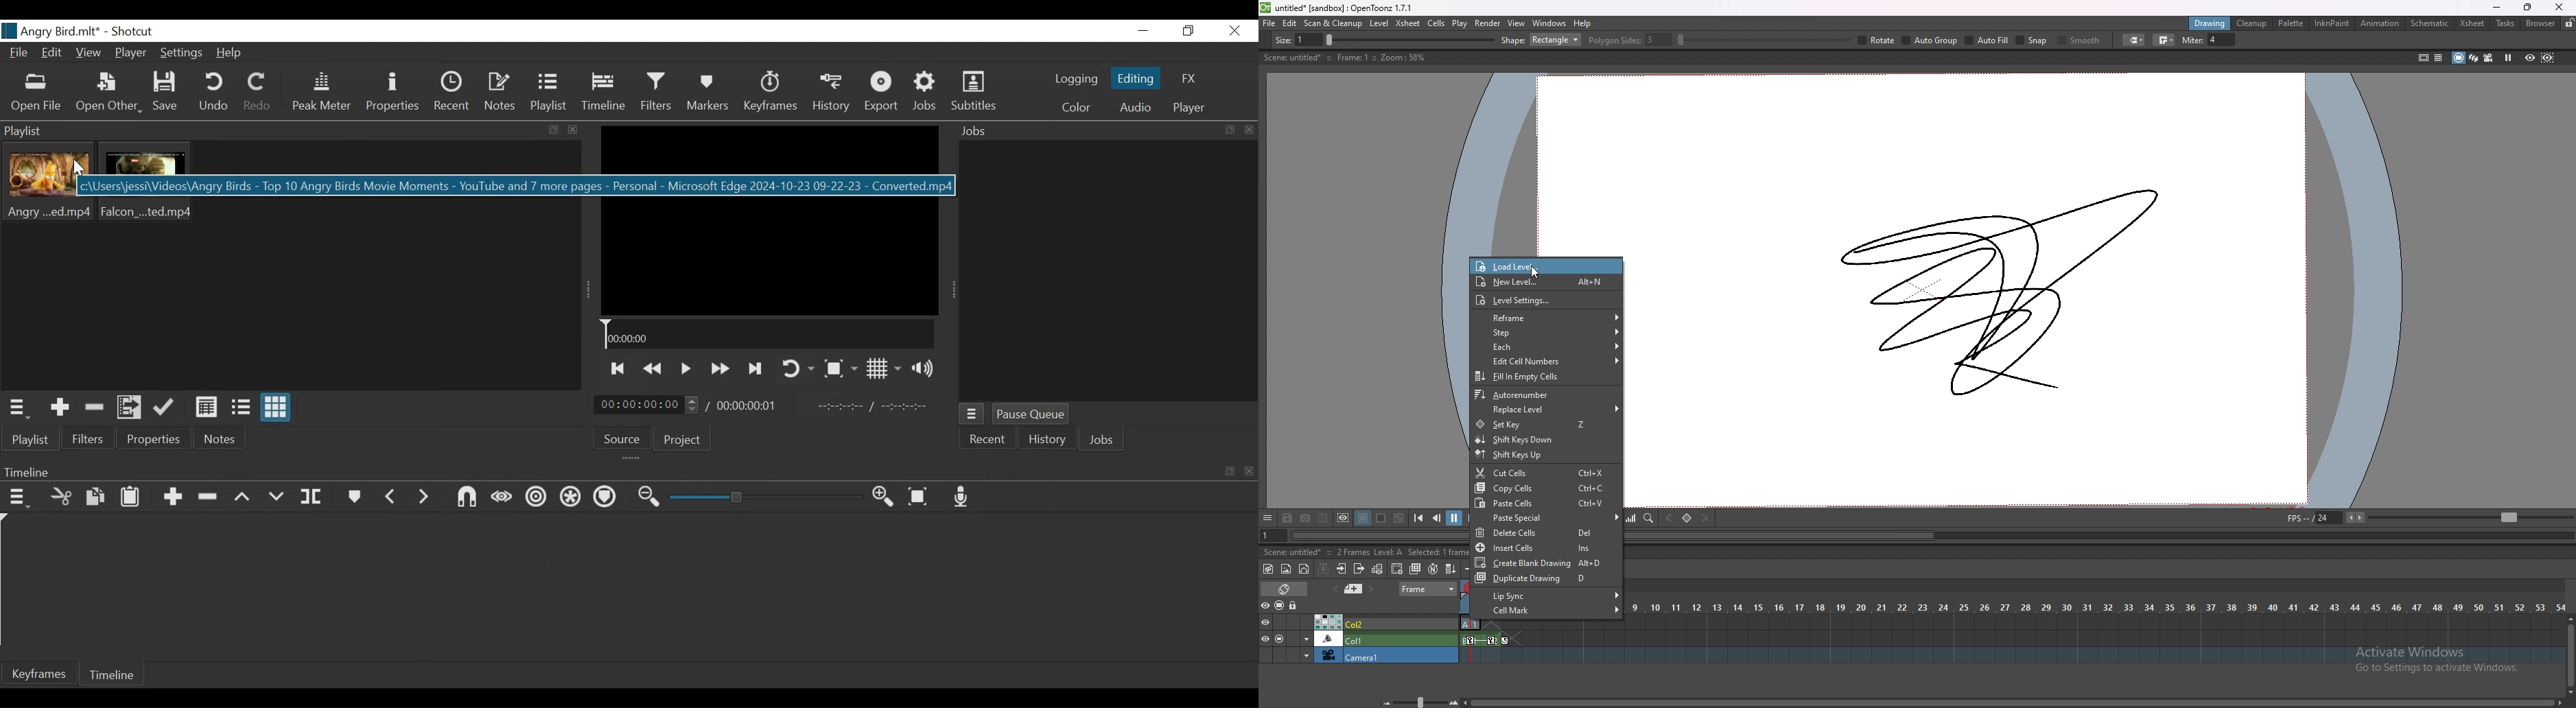 The height and width of the screenshot is (728, 2576). What do you see at coordinates (49, 182) in the screenshot?
I see `Clip` at bounding box center [49, 182].